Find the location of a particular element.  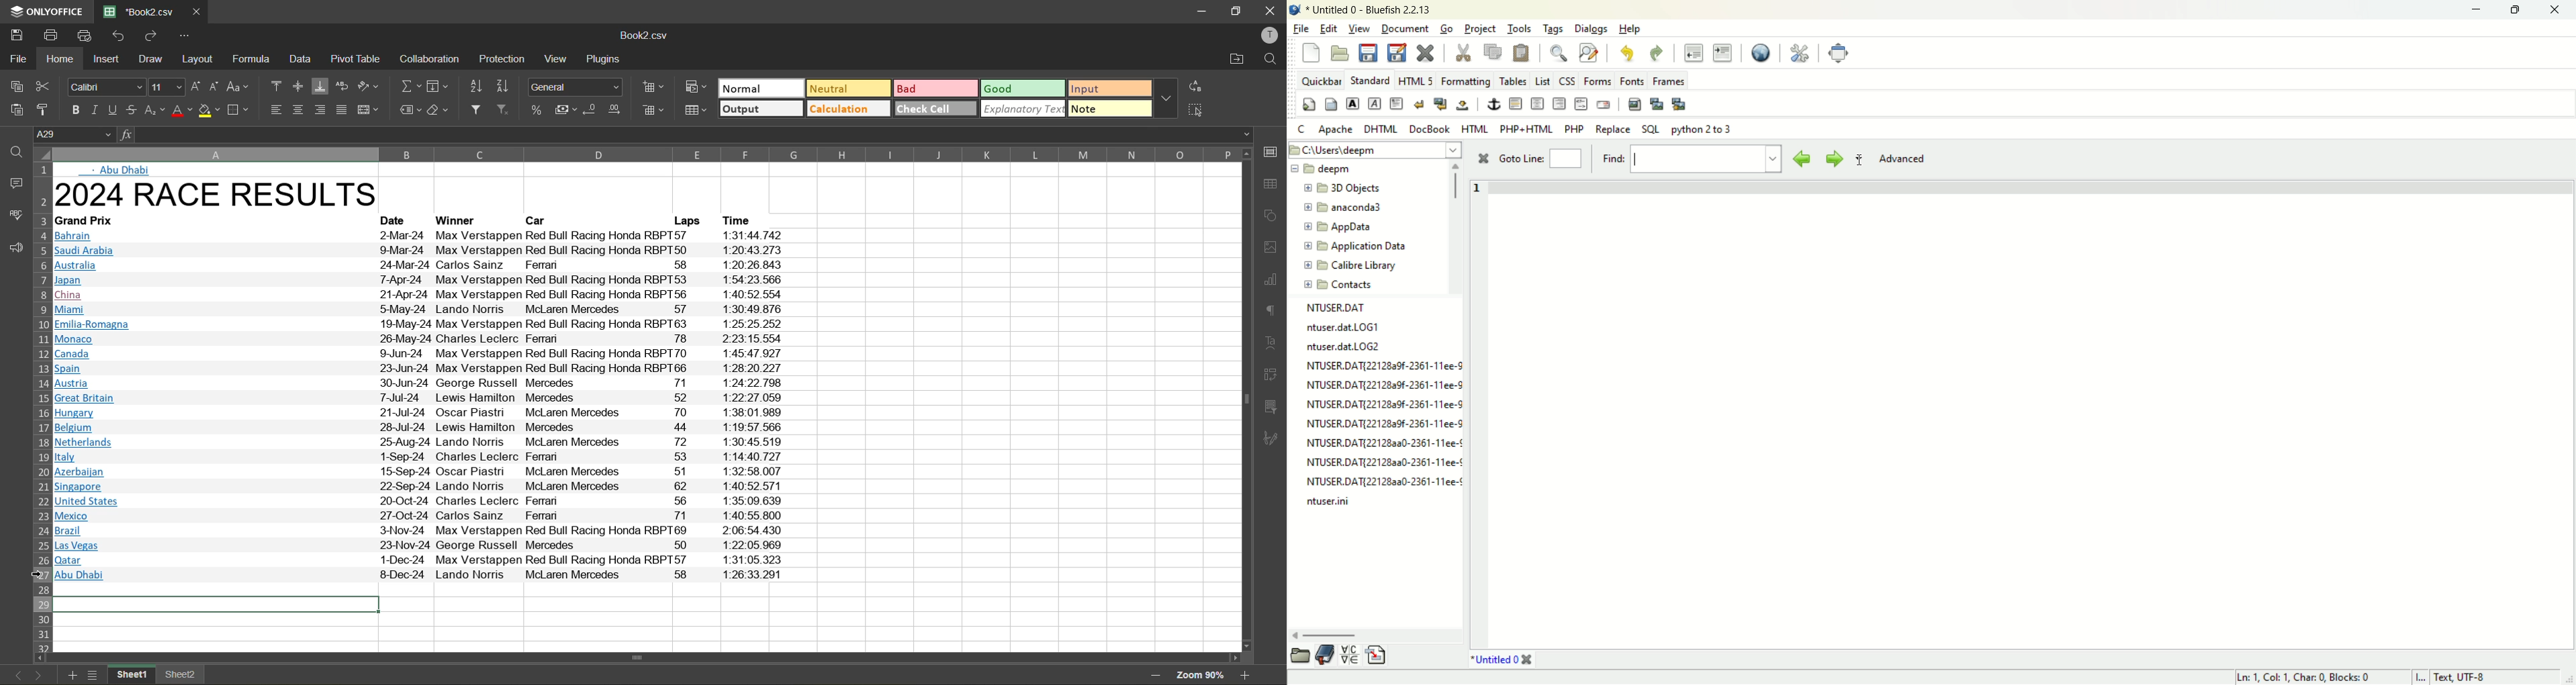

spell check is located at coordinates (15, 213).